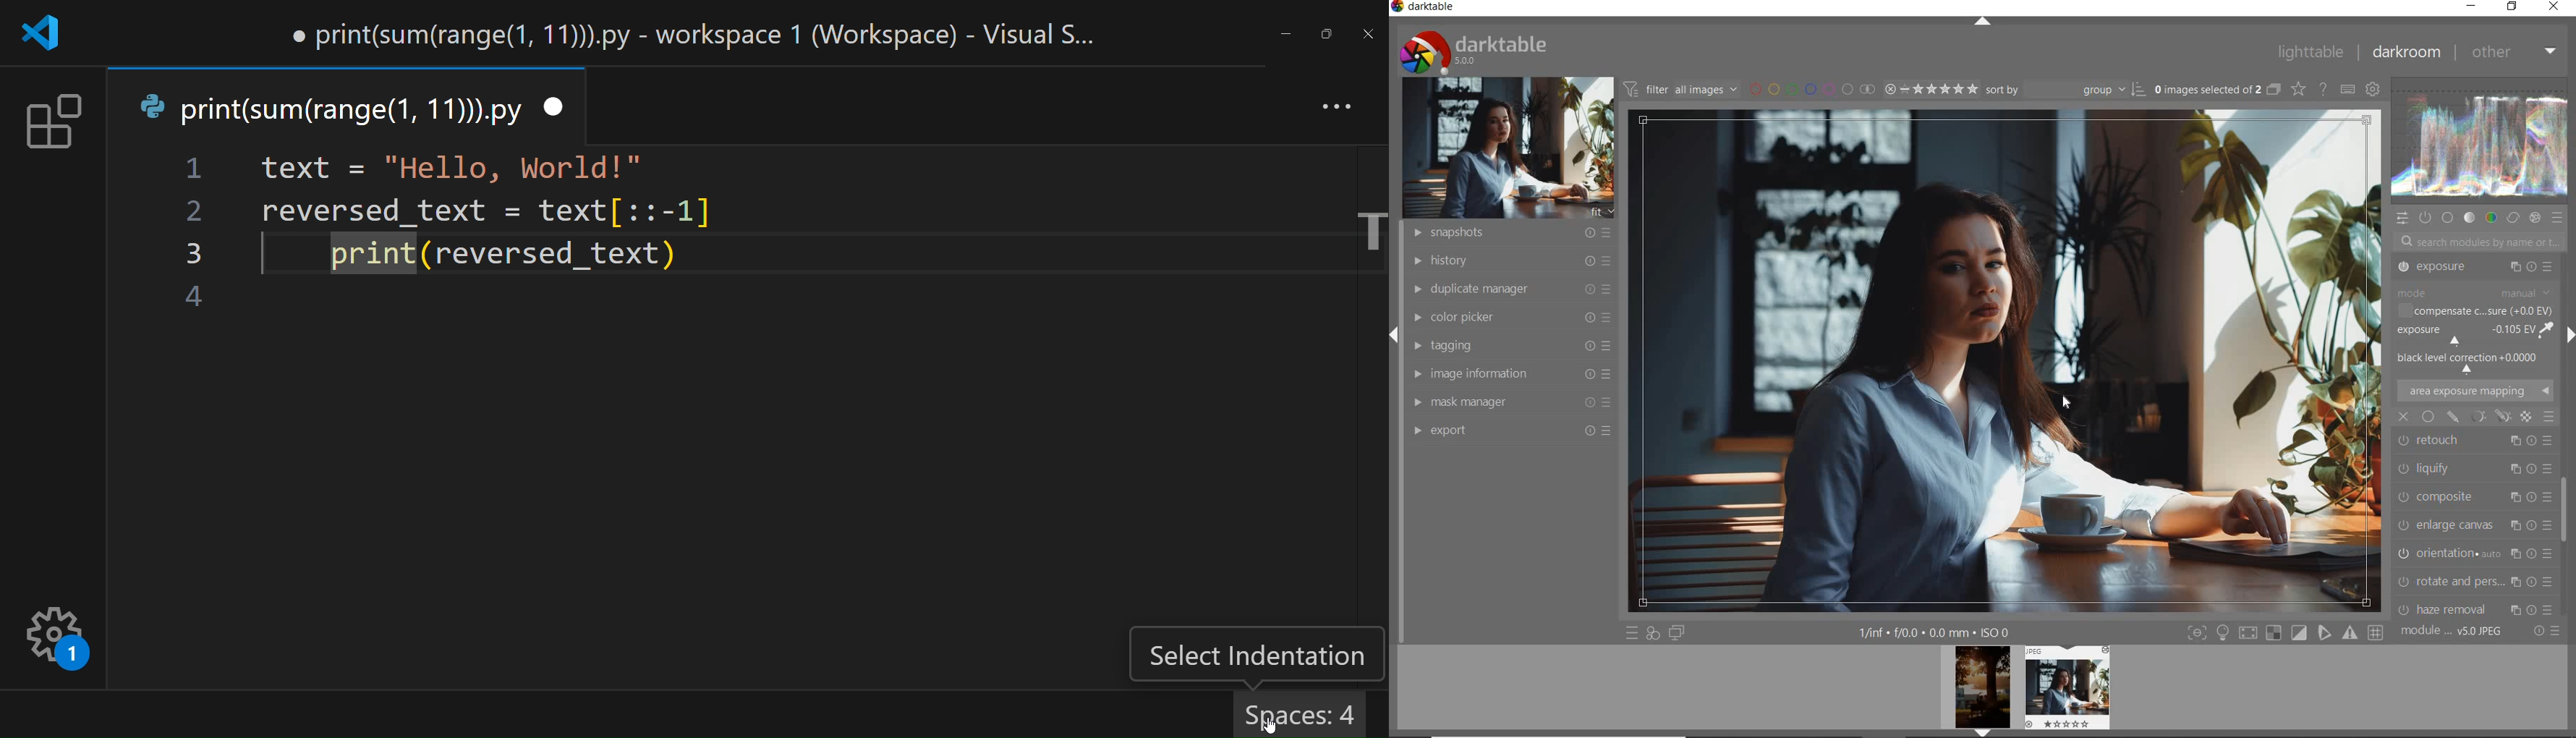 Image resolution: width=2576 pixels, height=756 pixels. What do you see at coordinates (1935, 633) in the screenshot?
I see `OTHER INTERFACE DETAILS` at bounding box center [1935, 633].